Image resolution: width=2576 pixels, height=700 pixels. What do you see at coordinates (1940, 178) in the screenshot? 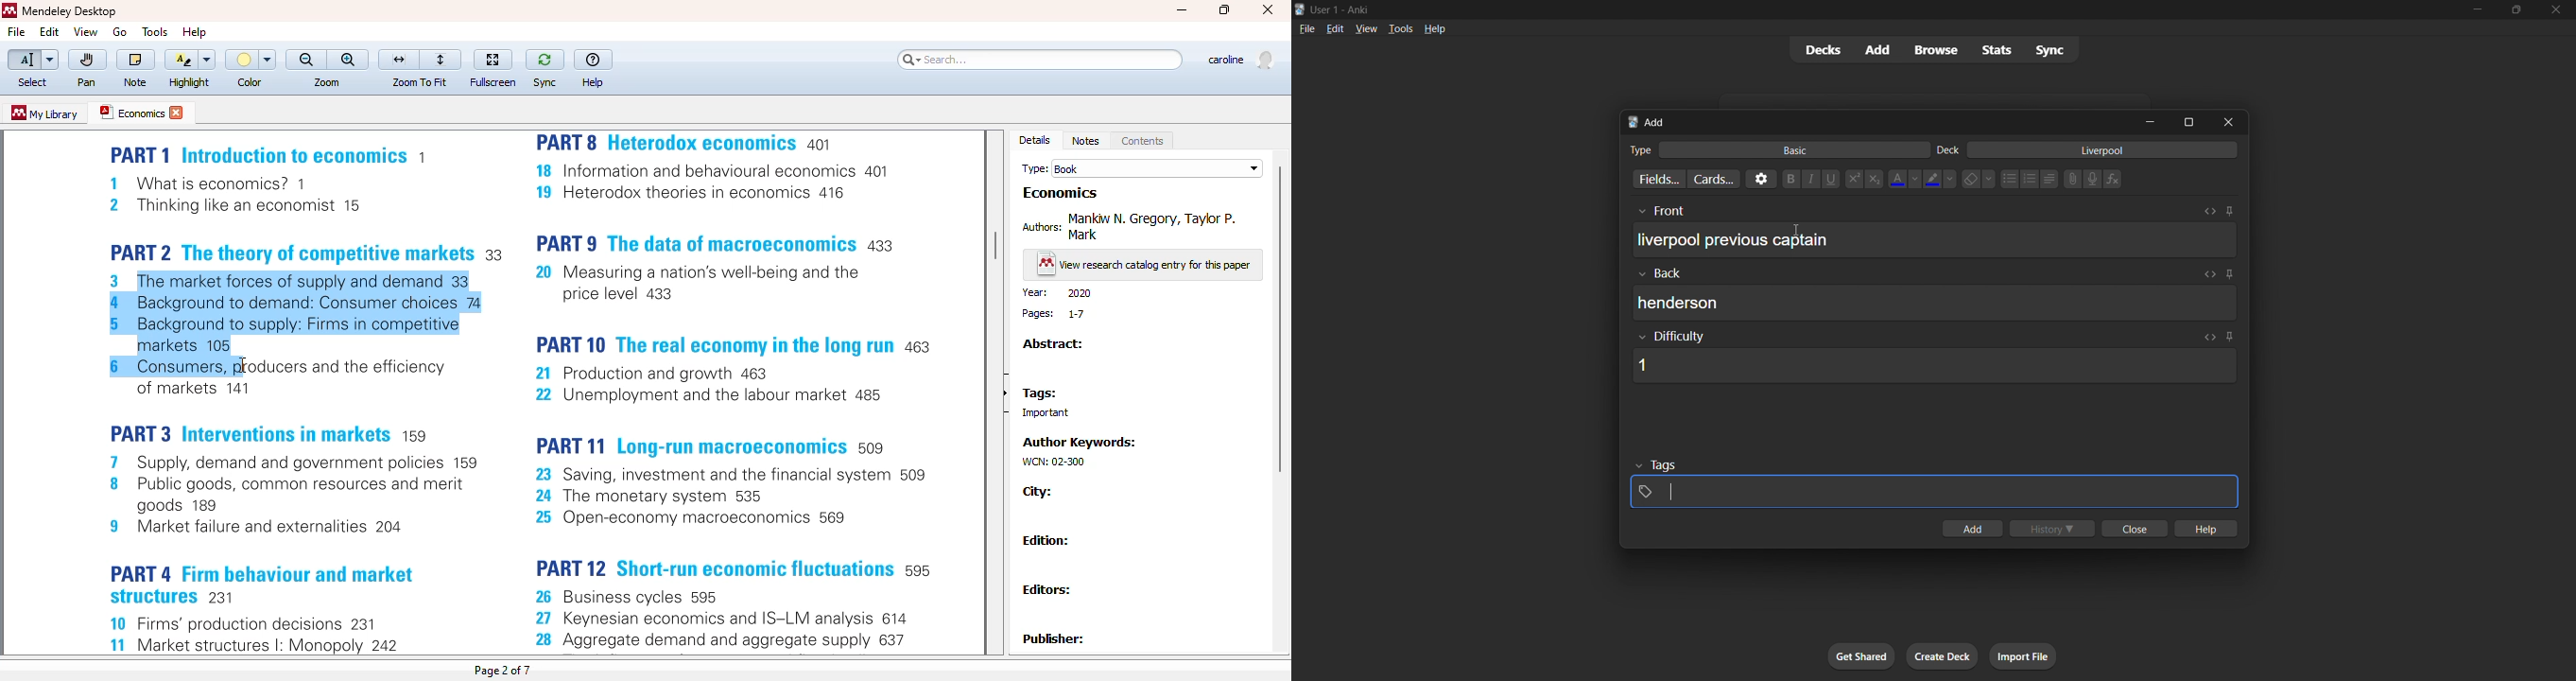
I see `text highlight color` at bounding box center [1940, 178].